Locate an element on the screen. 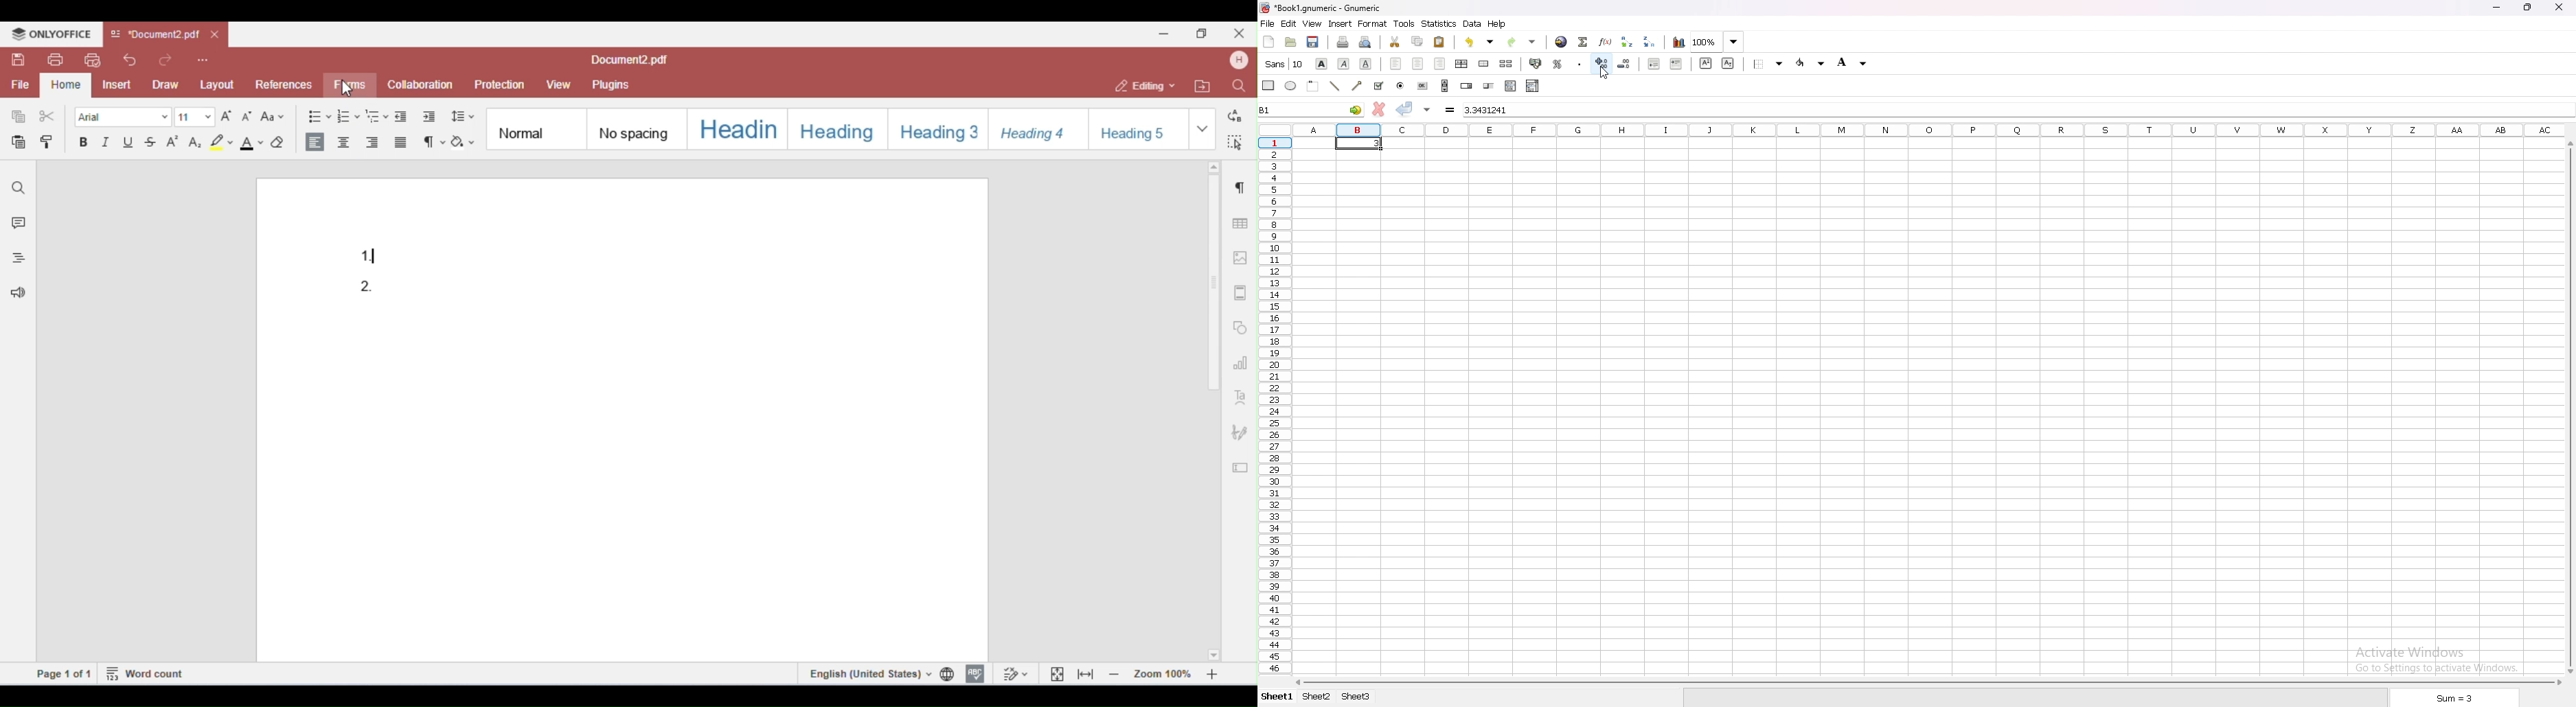 The height and width of the screenshot is (728, 2576). decrease decimal is located at coordinates (1622, 65).